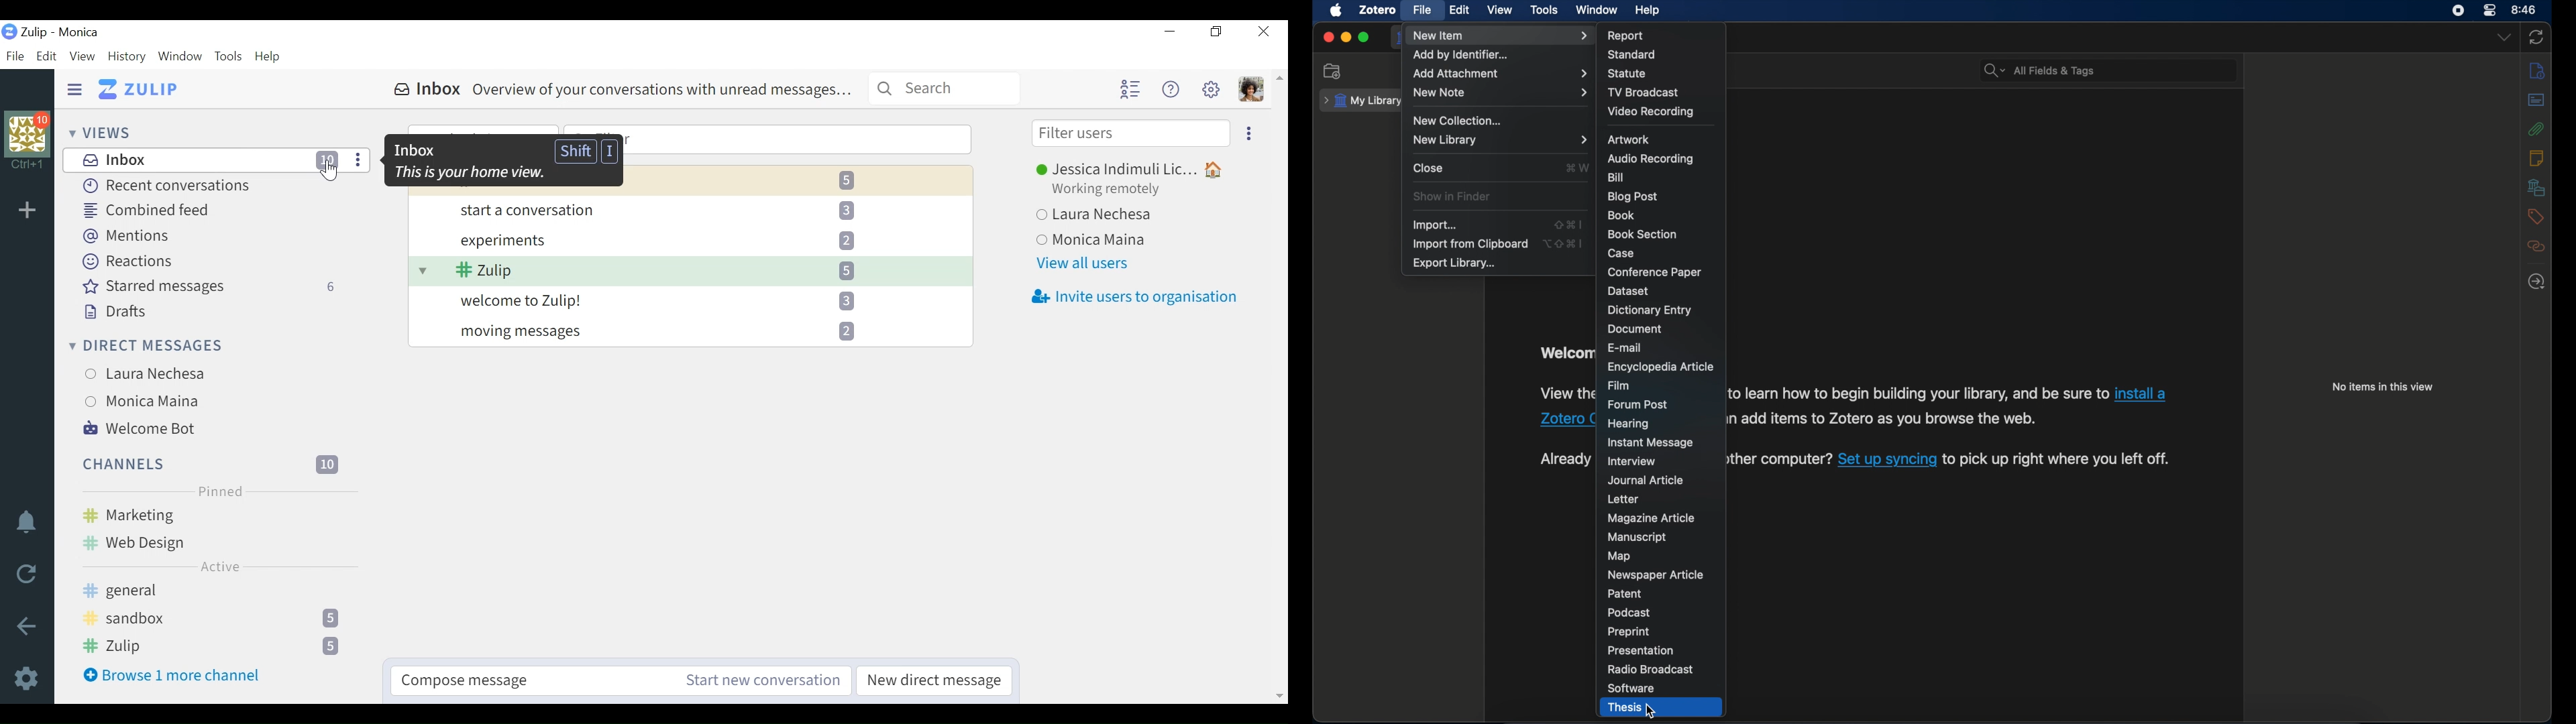  I want to click on shortcut, so click(1578, 168).